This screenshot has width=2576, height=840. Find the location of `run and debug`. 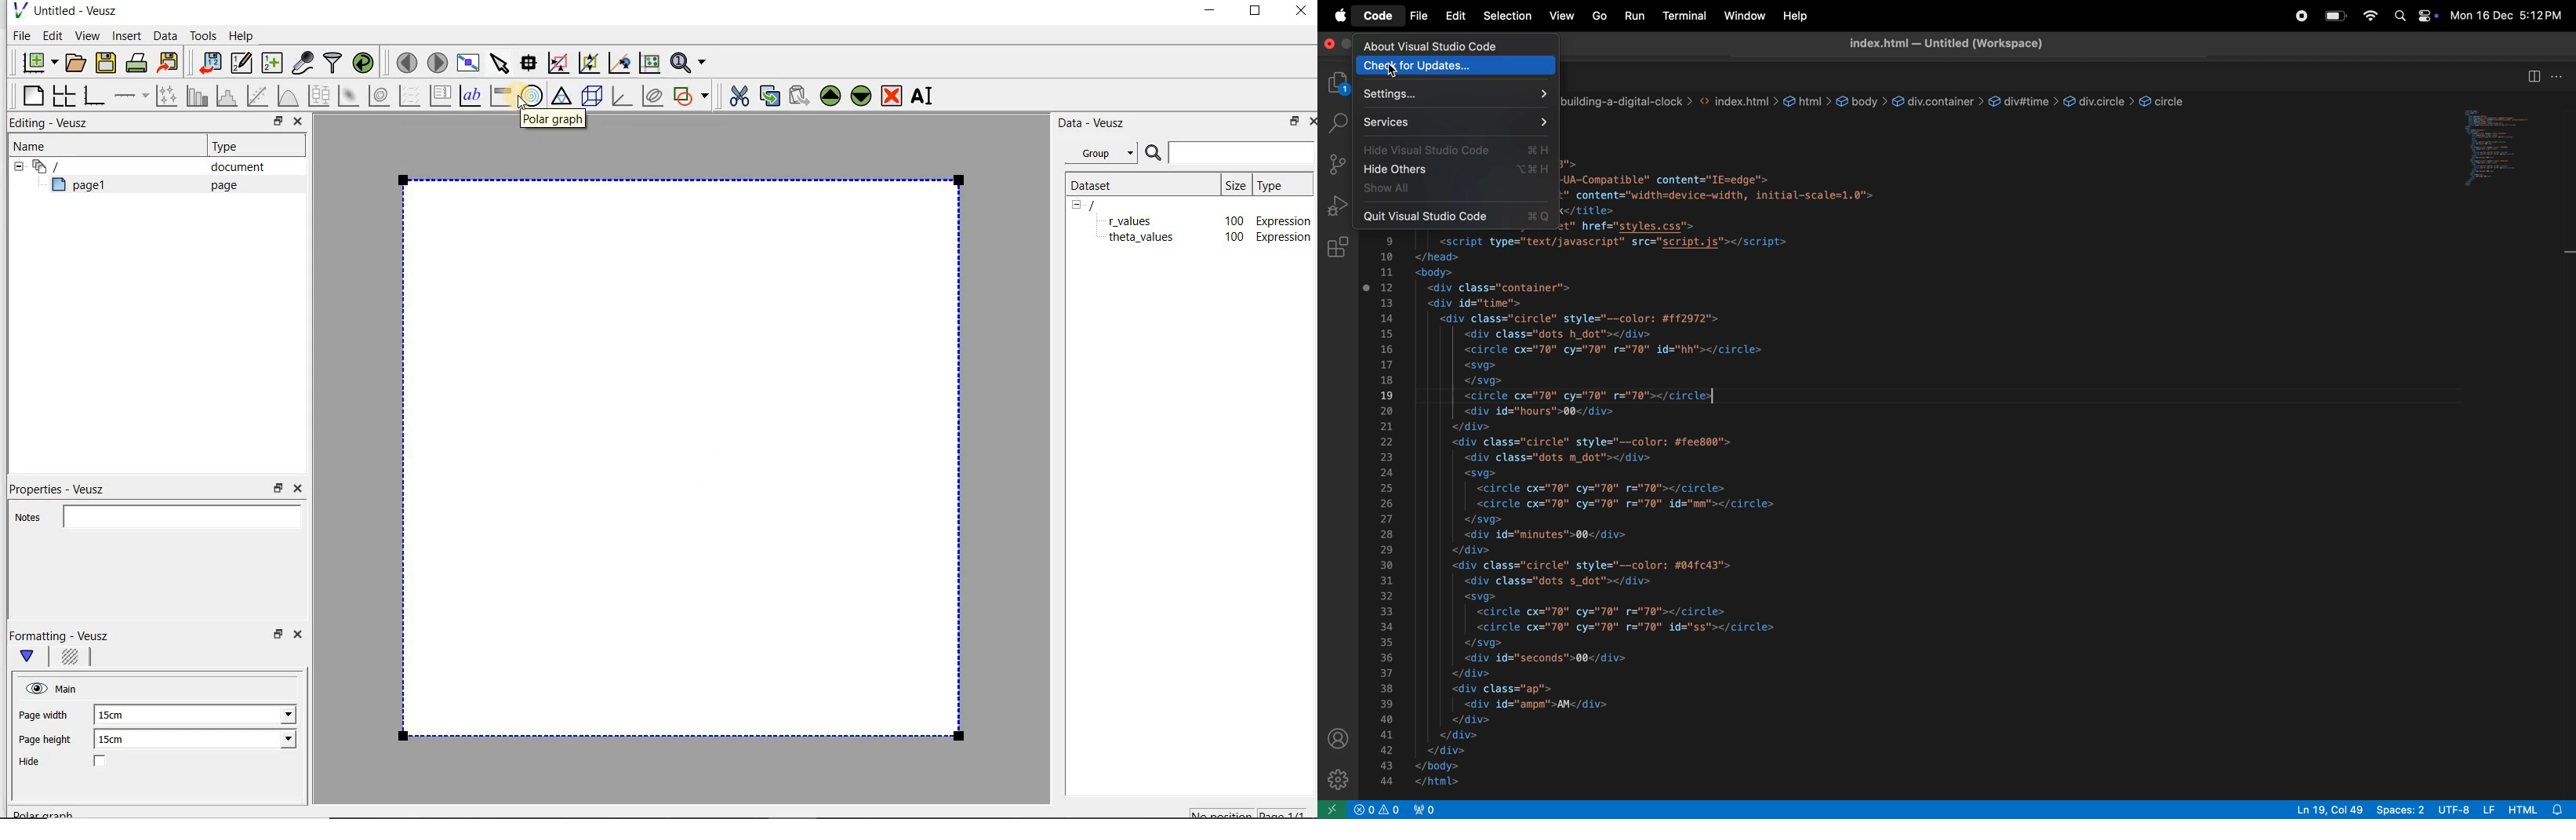

run and debug is located at coordinates (1340, 204).